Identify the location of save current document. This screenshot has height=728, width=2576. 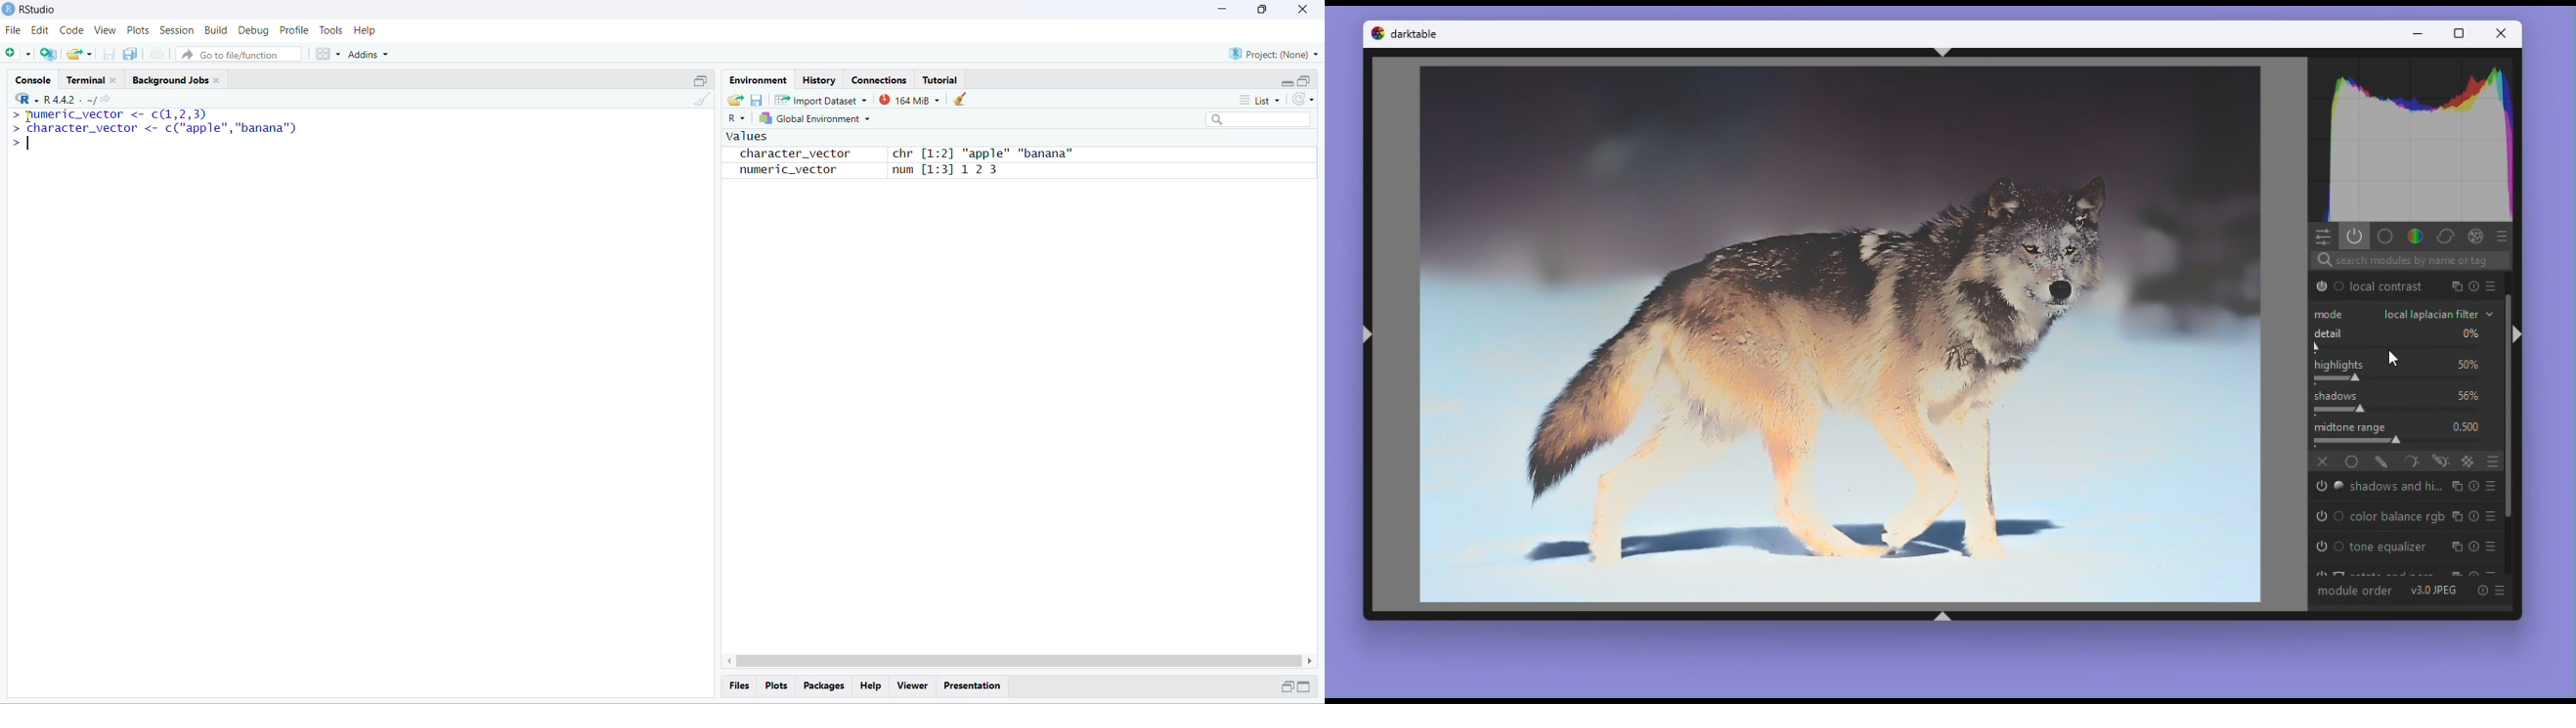
(108, 55).